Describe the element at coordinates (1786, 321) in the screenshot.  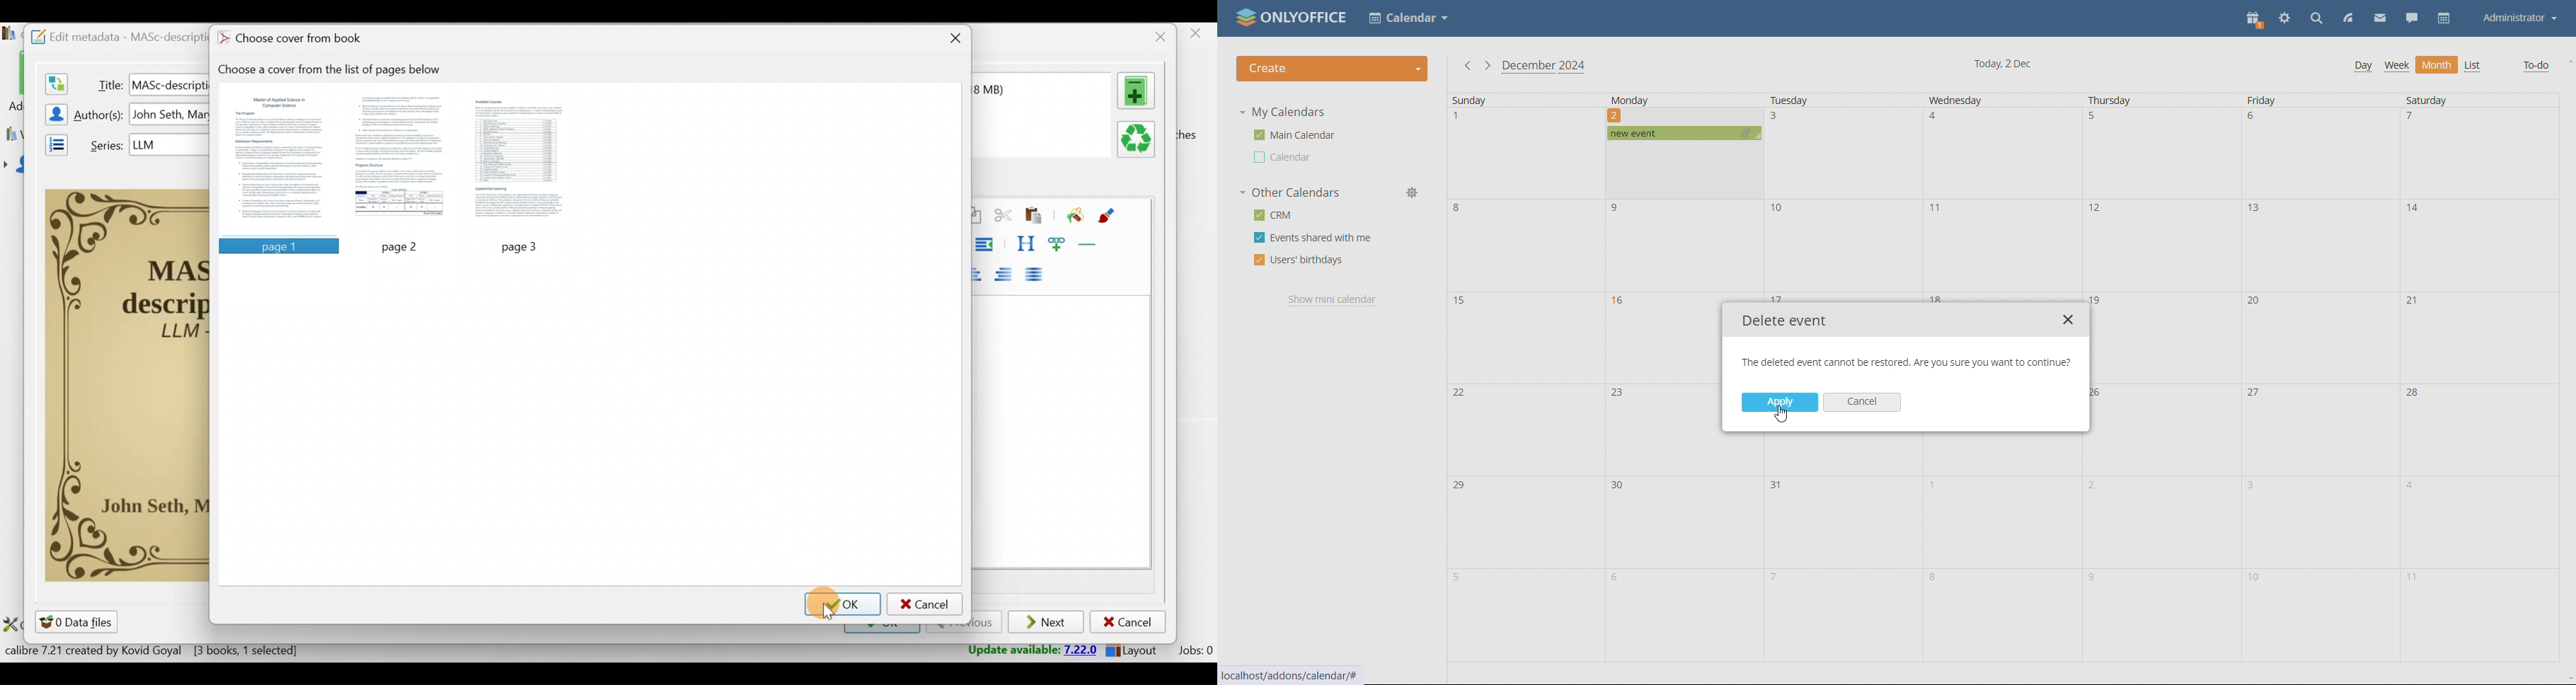
I see `Delete event` at that location.